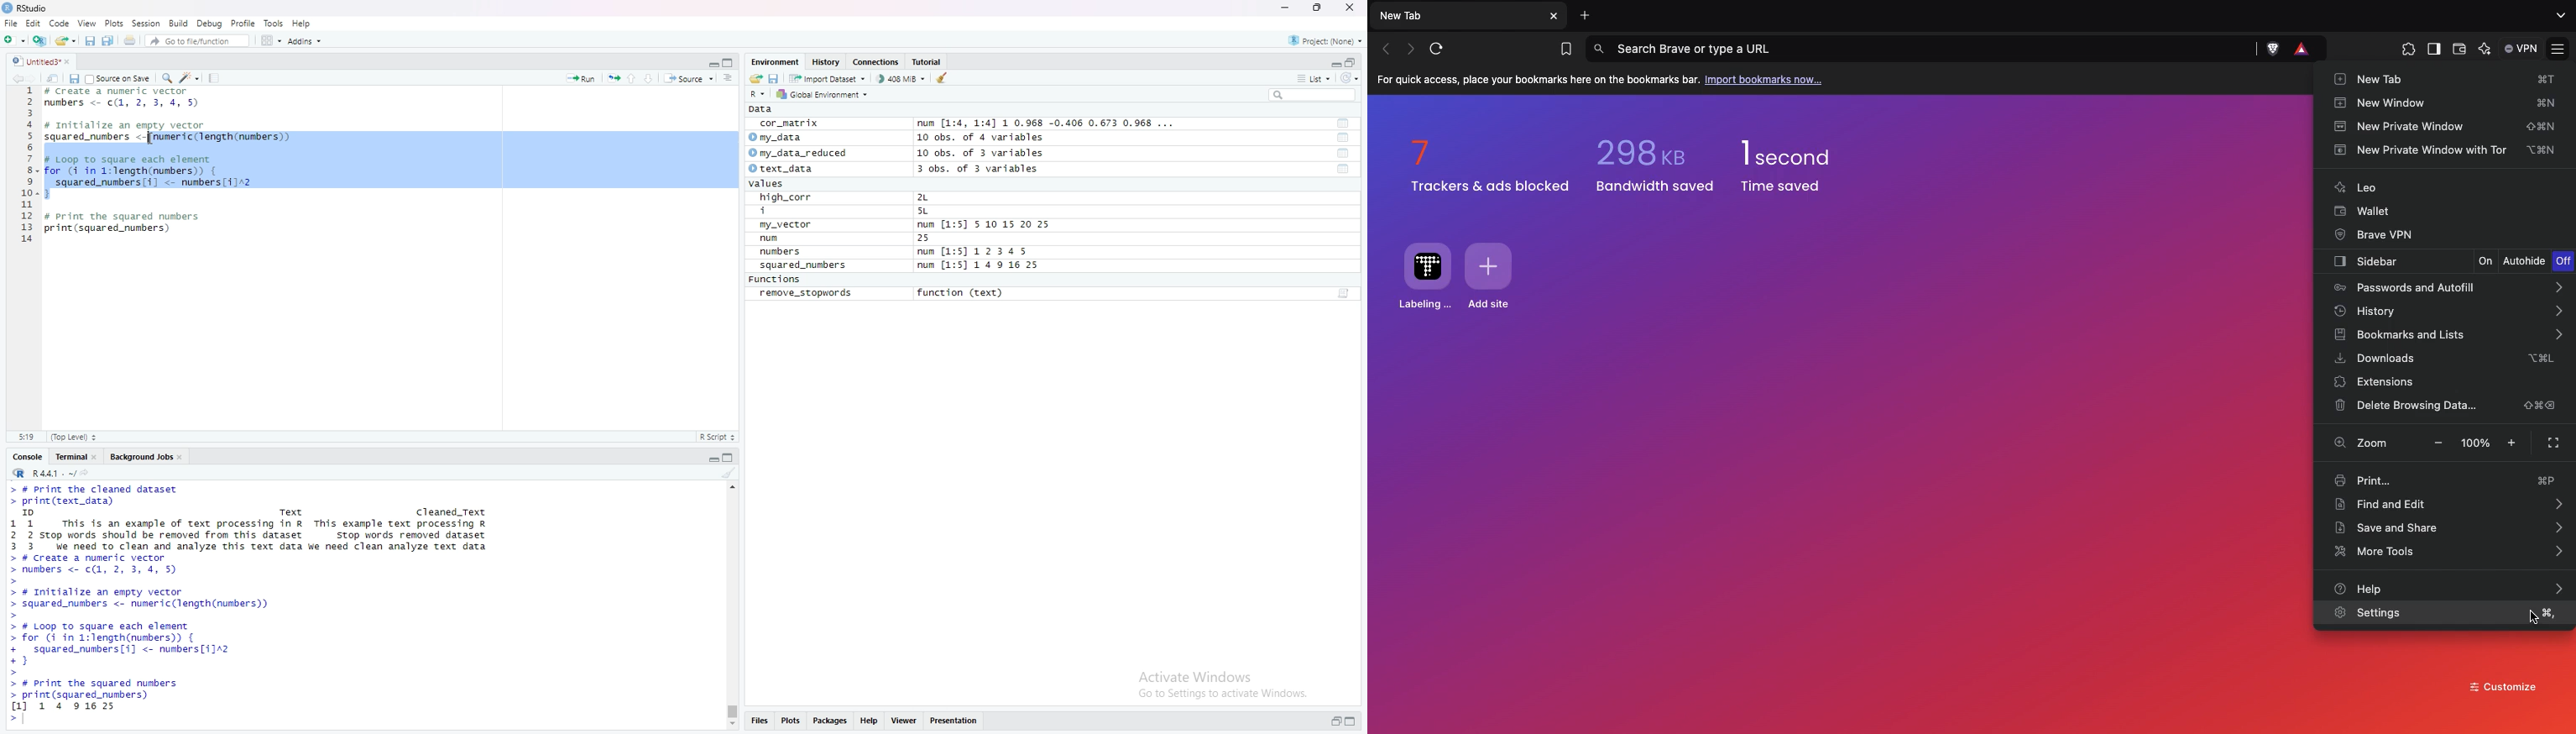  I want to click on maximize, so click(730, 62).